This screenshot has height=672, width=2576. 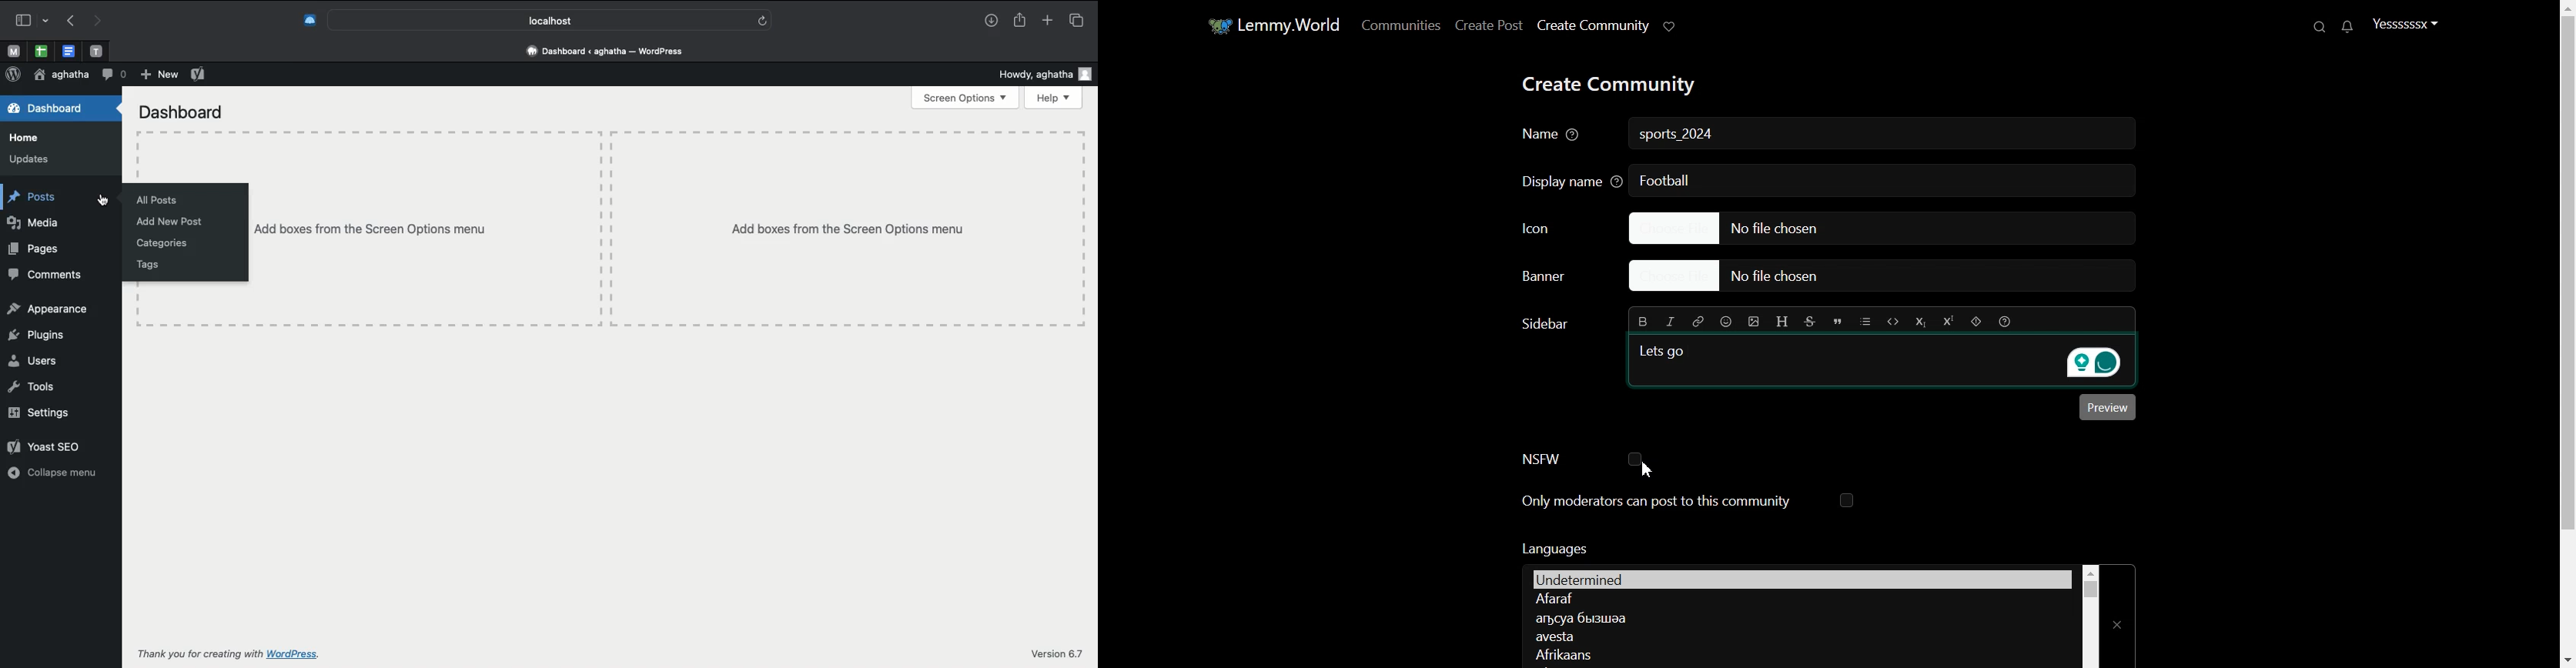 What do you see at coordinates (1048, 75) in the screenshot?
I see `Howdy user` at bounding box center [1048, 75].